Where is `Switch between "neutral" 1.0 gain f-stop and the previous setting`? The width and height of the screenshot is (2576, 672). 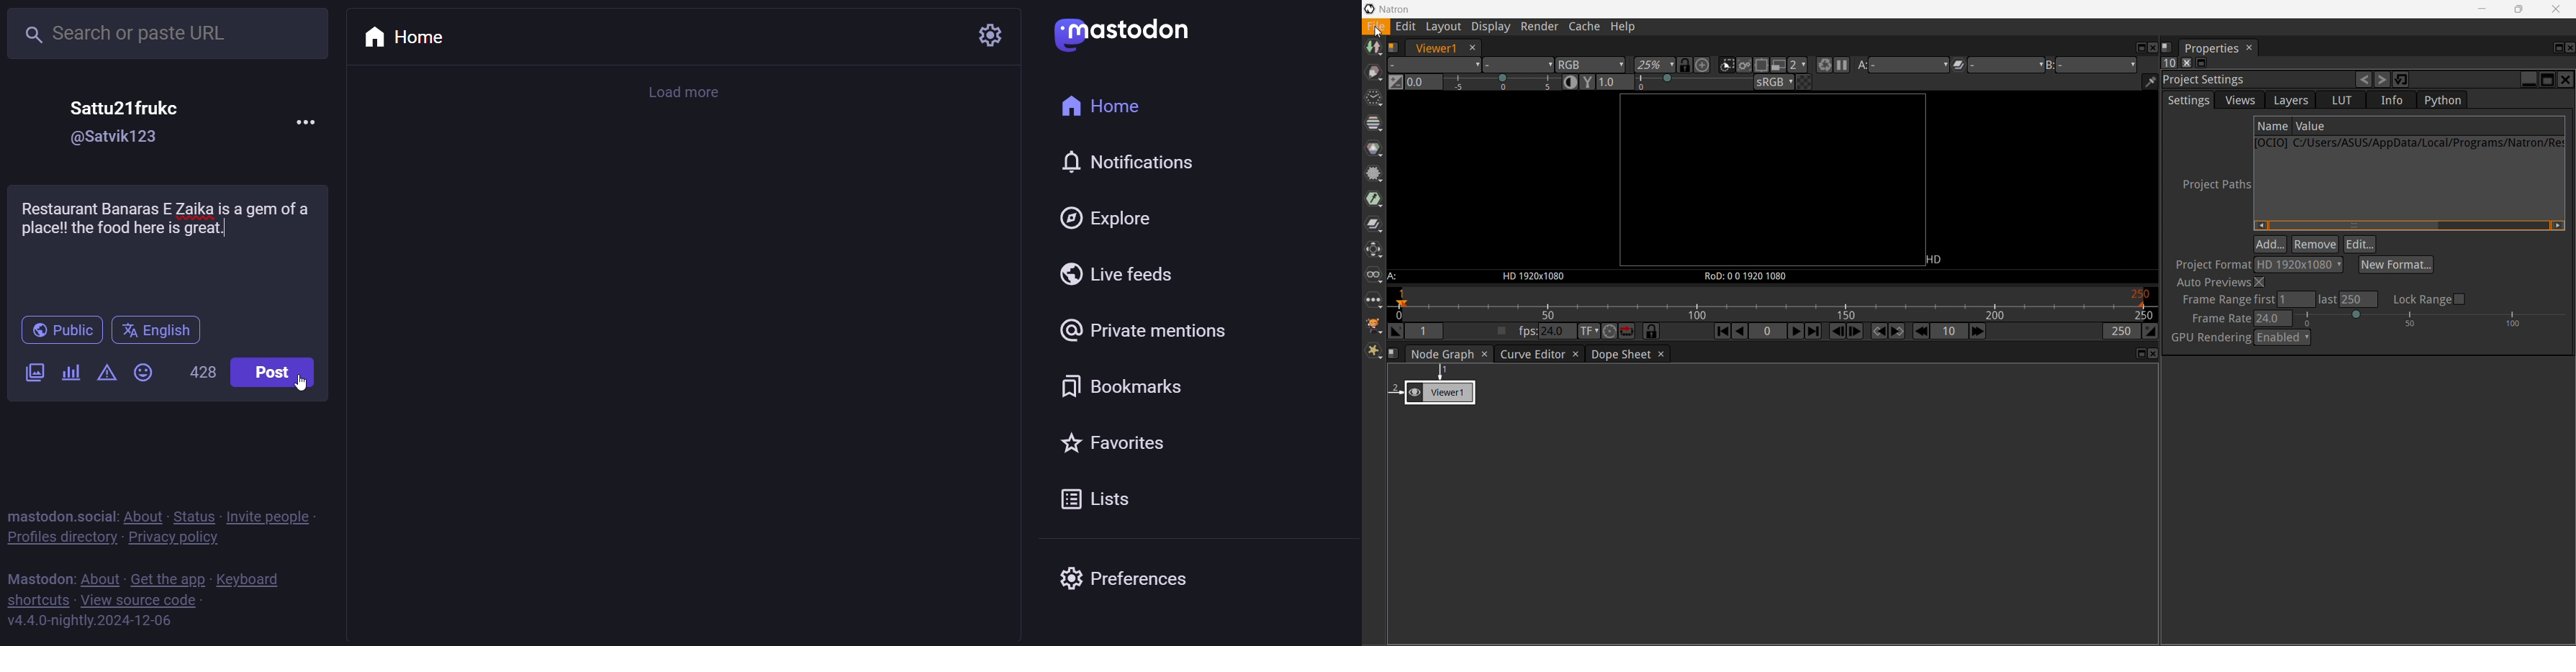 Switch between "neutral" 1.0 gain f-stop and the previous setting is located at coordinates (1394, 83).